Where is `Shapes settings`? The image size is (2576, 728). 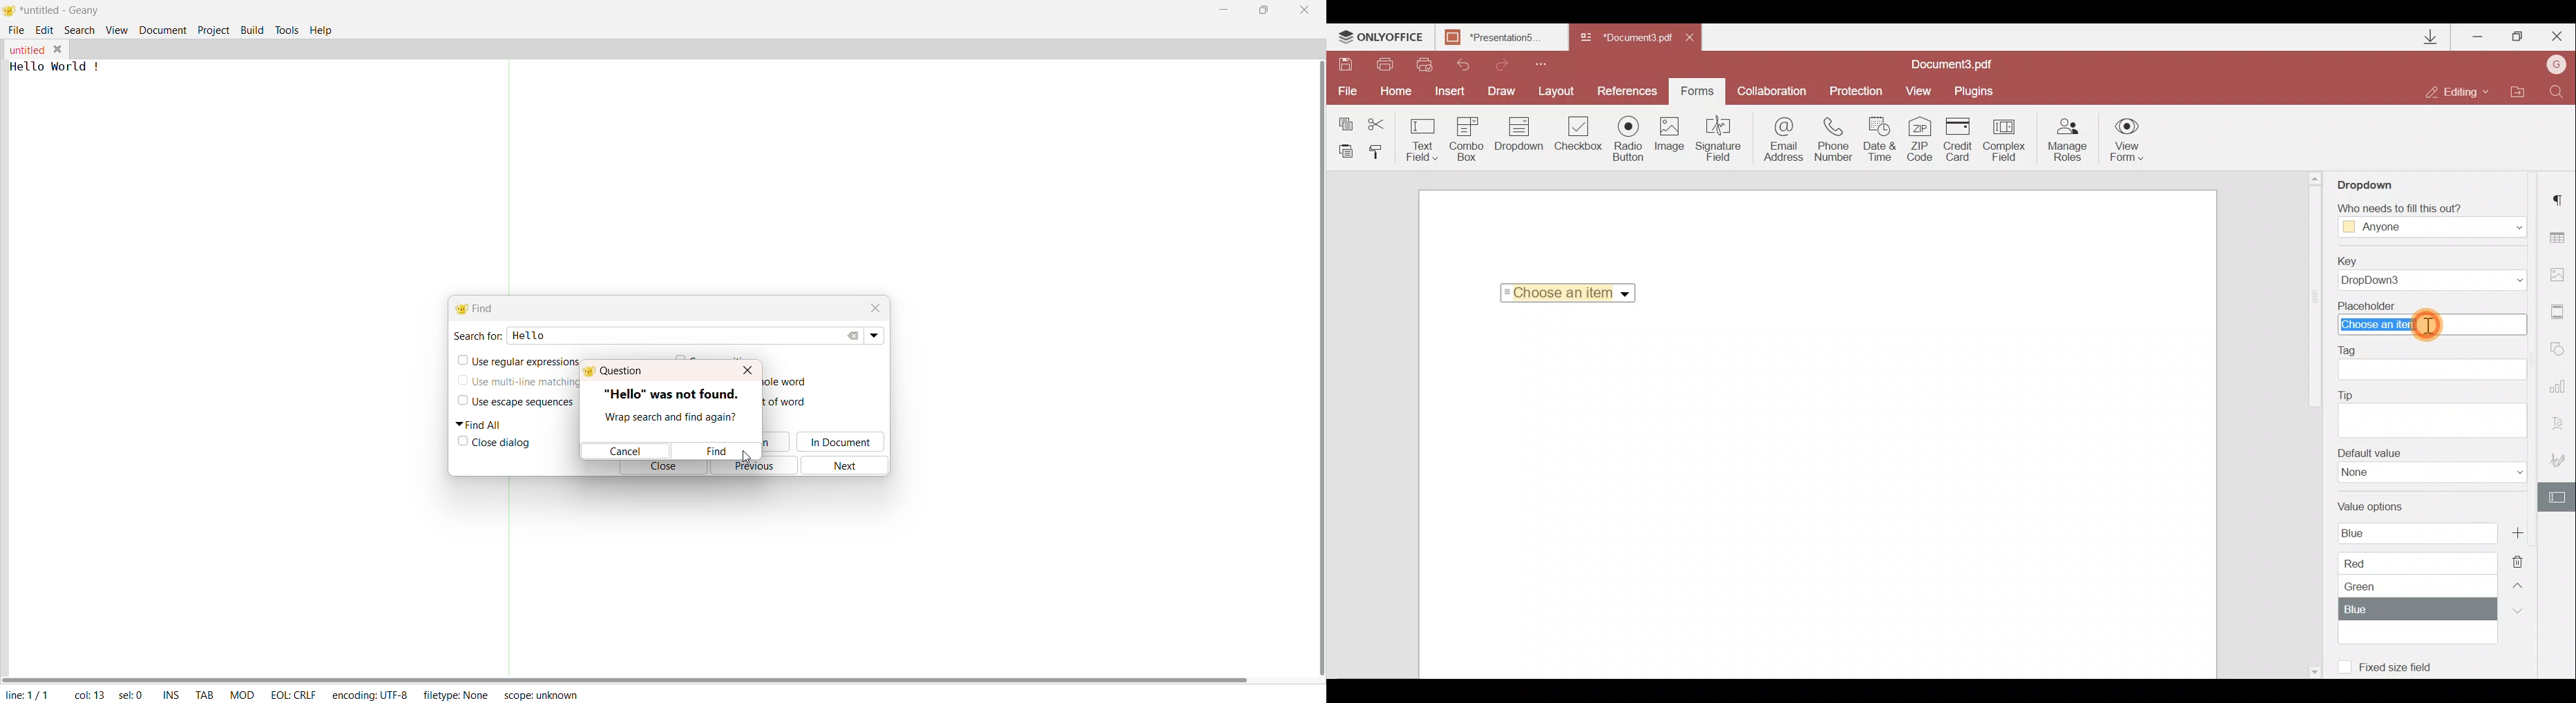 Shapes settings is located at coordinates (2562, 350).